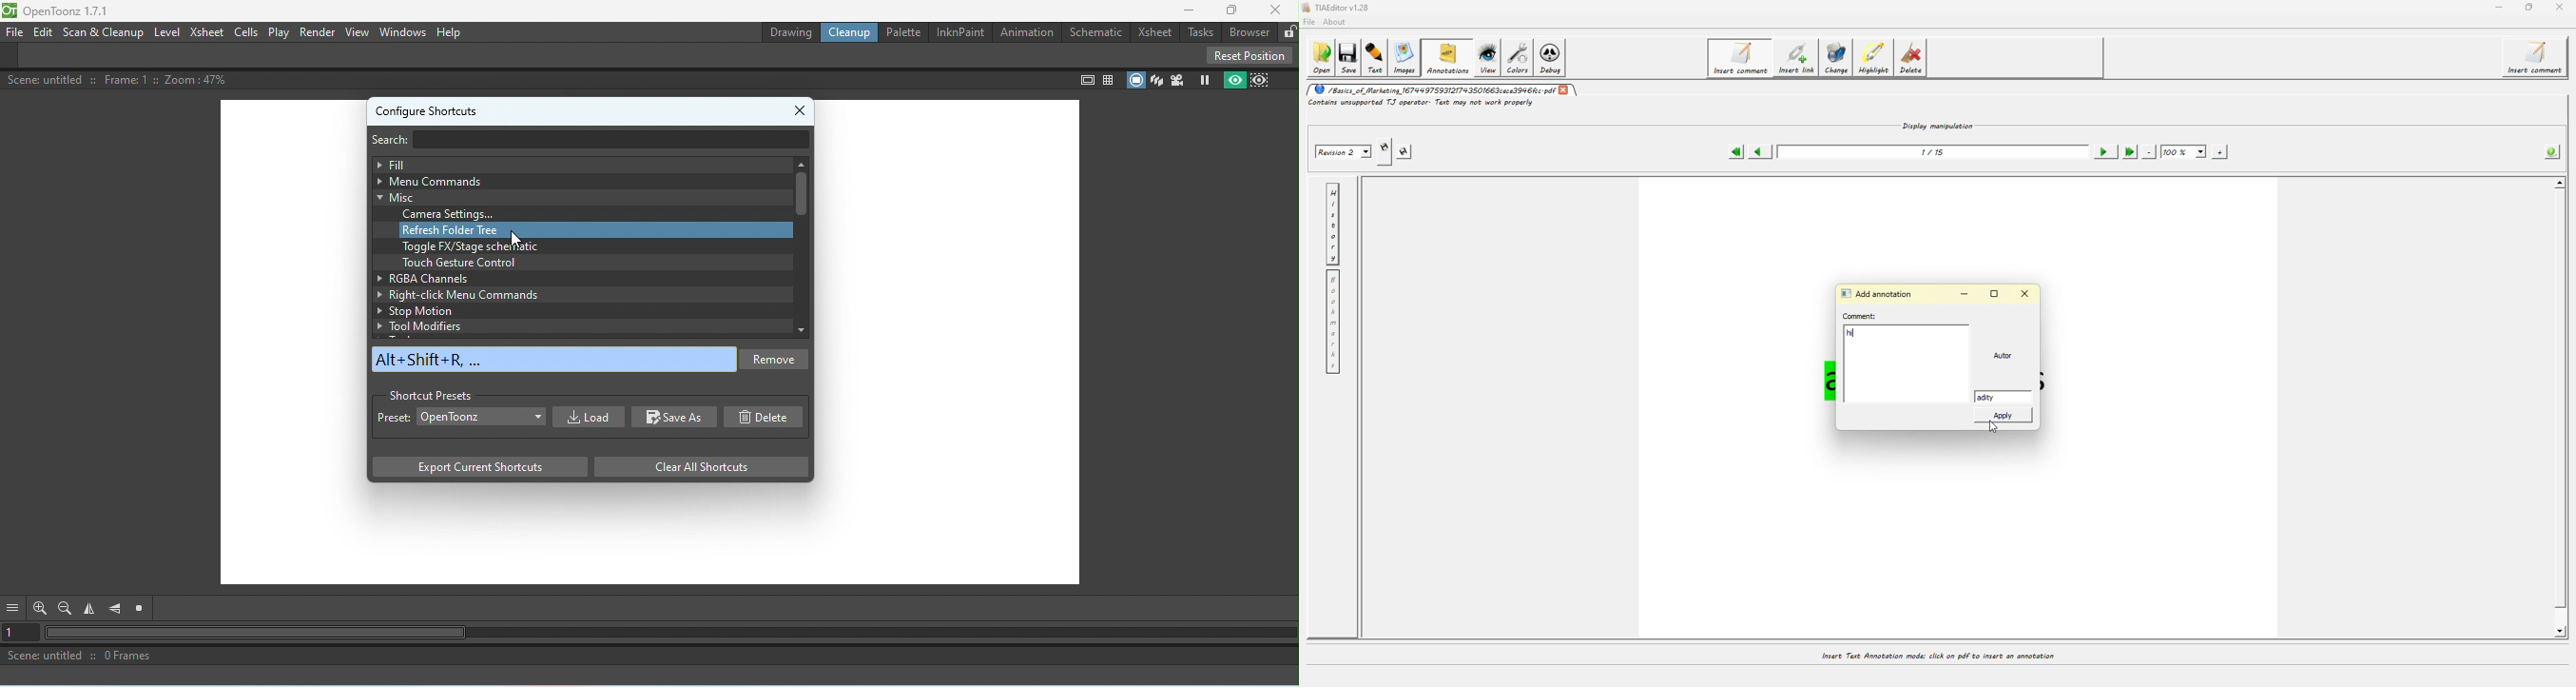  Describe the element at coordinates (1261, 80) in the screenshot. I see `Sub-camera preview` at that location.